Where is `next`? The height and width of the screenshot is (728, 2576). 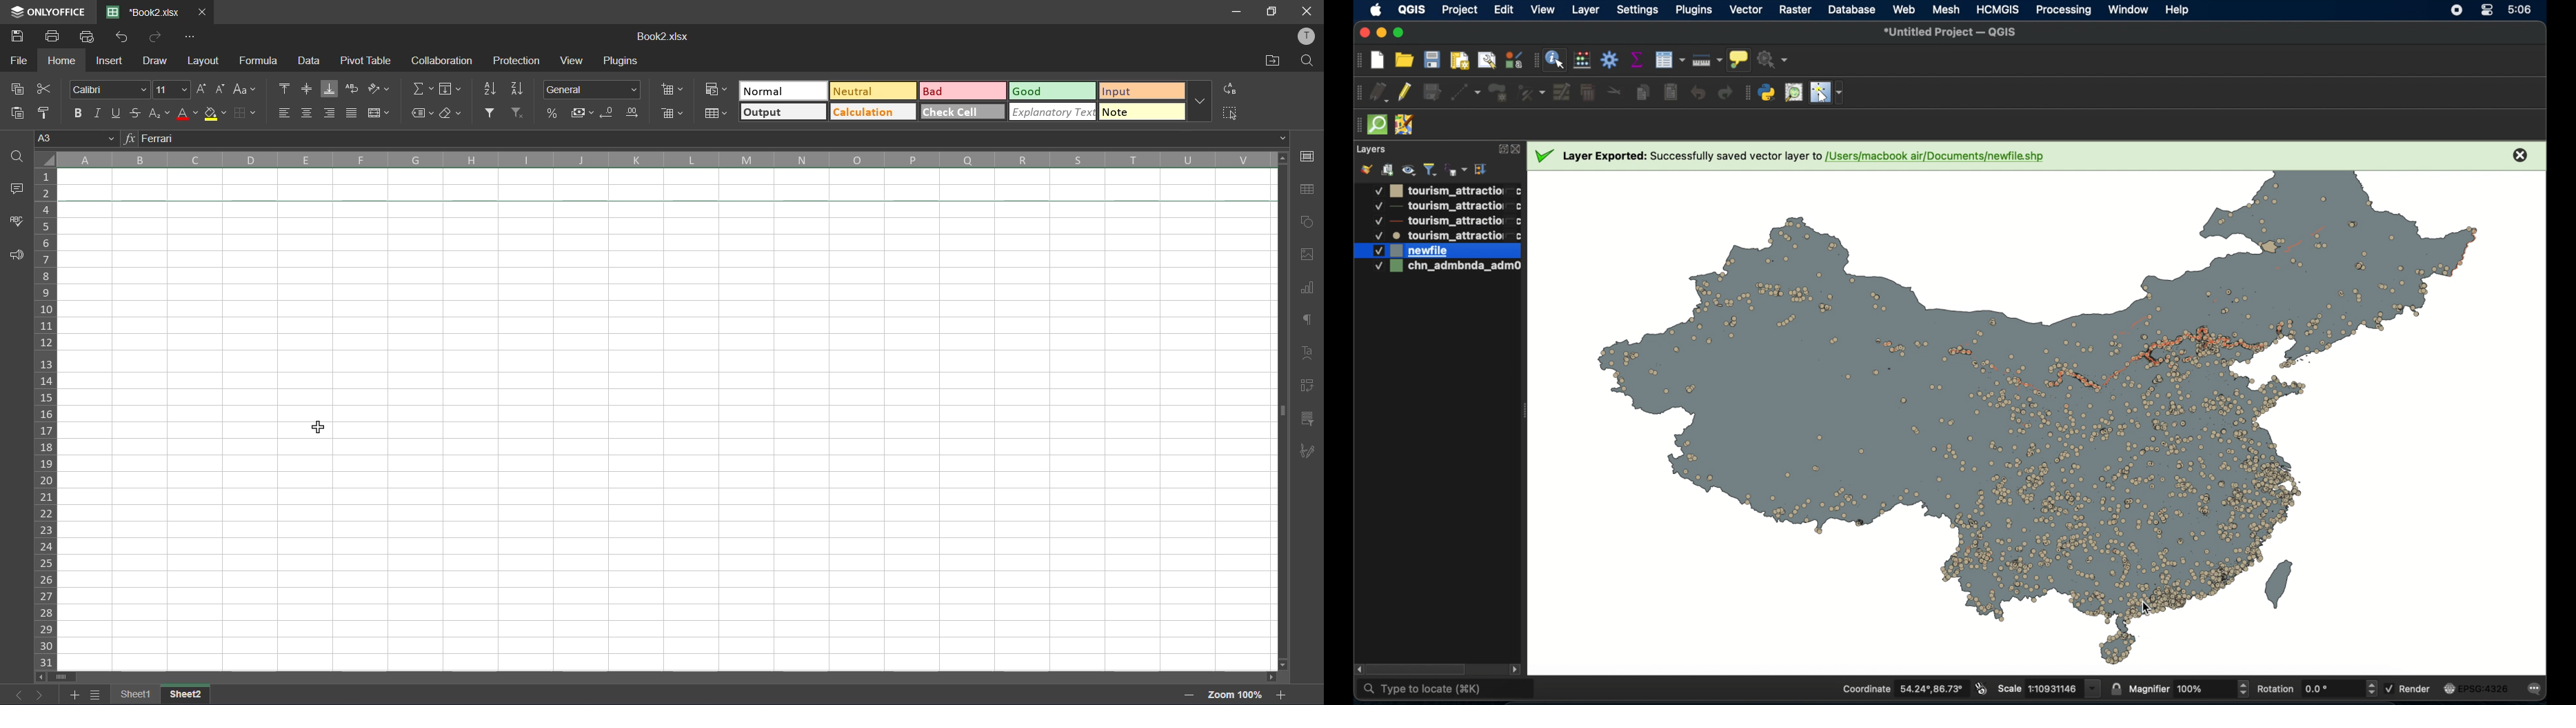
next is located at coordinates (41, 695).